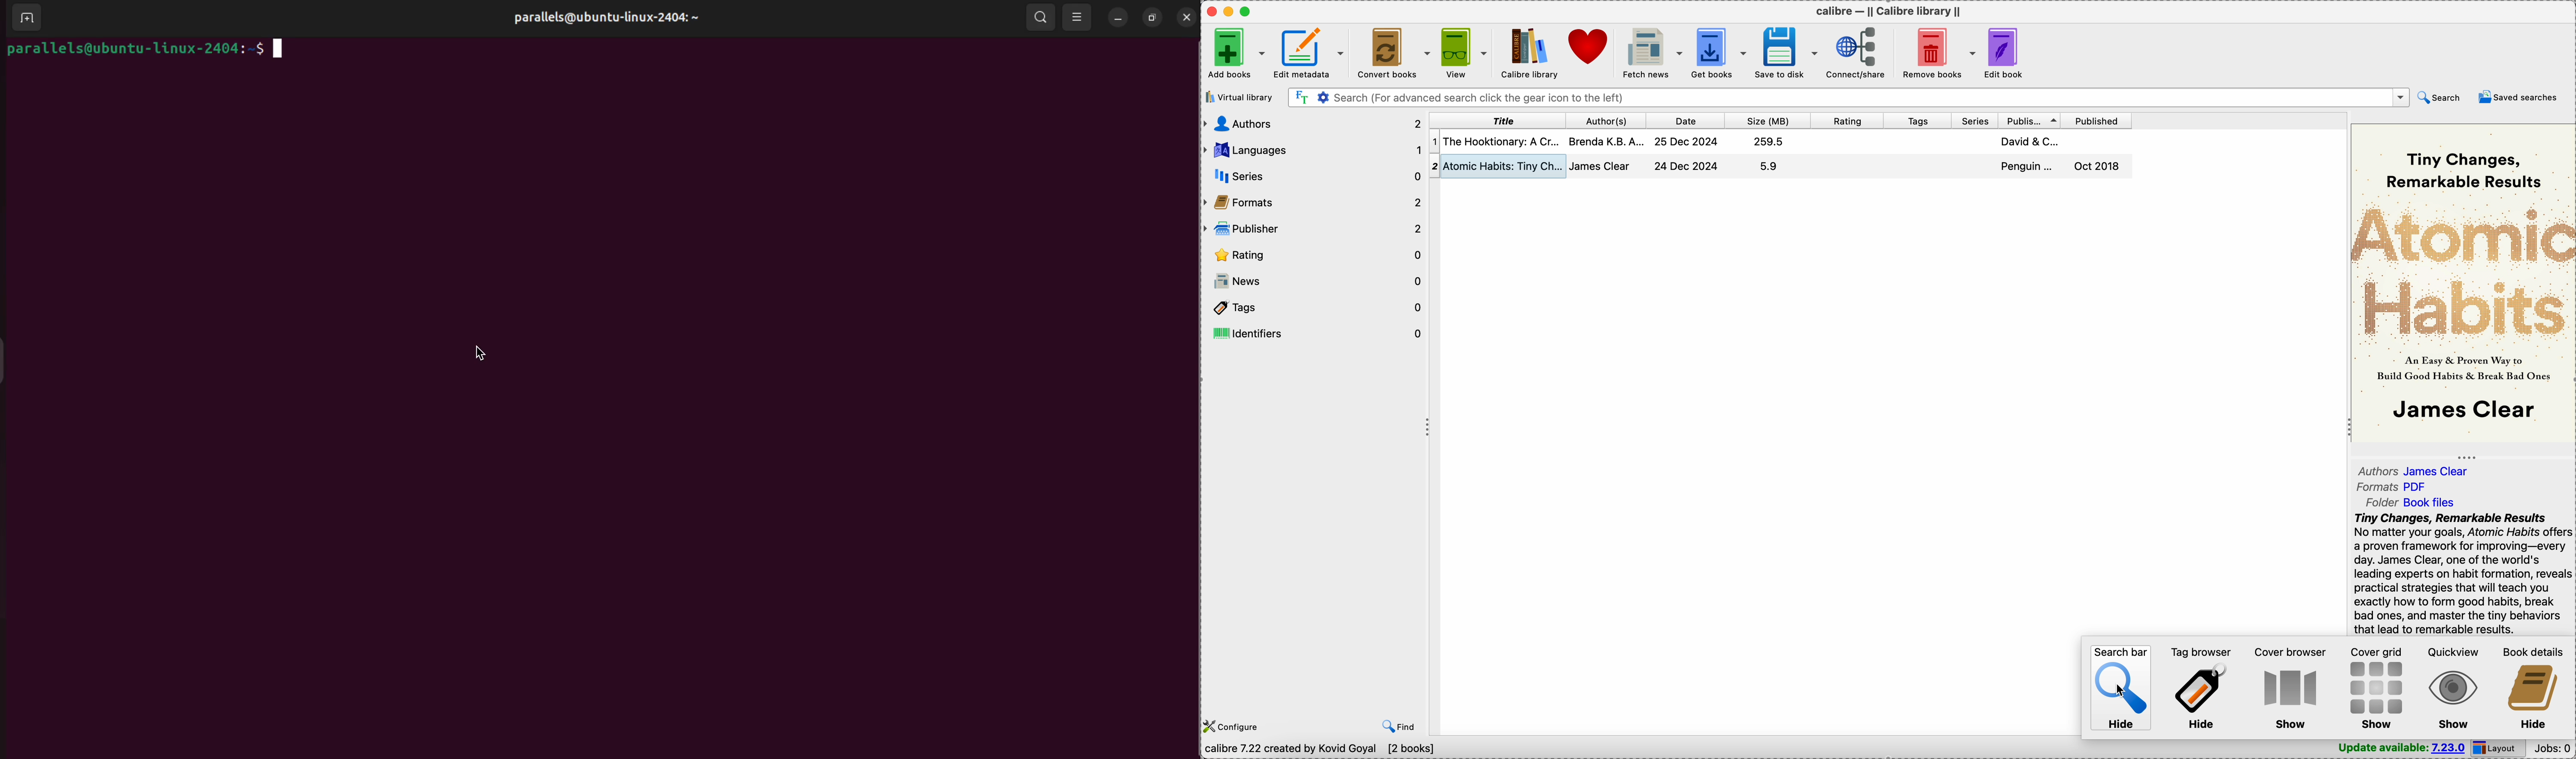 This screenshot has height=784, width=2576. What do you see at coordinates (1769, 166) in the screenshot?
I see `5.9` at bounding box center [1769, 166].